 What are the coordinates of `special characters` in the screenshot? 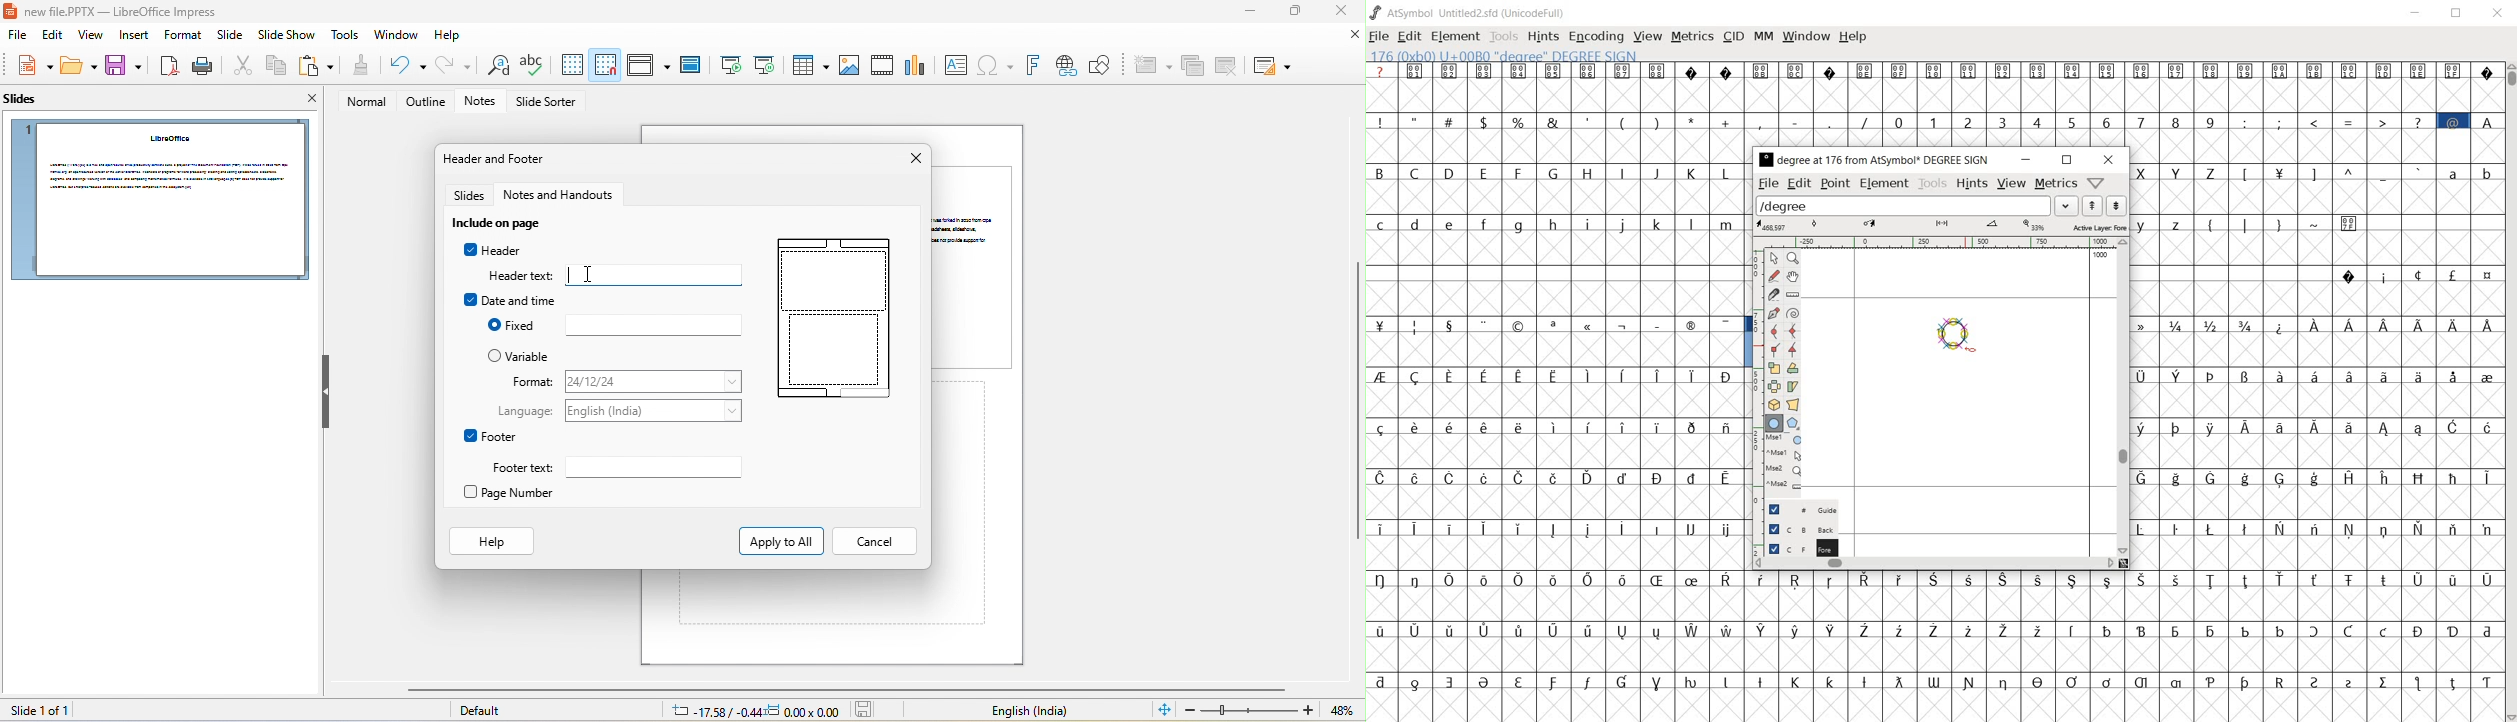 It's located at (2332, 122).